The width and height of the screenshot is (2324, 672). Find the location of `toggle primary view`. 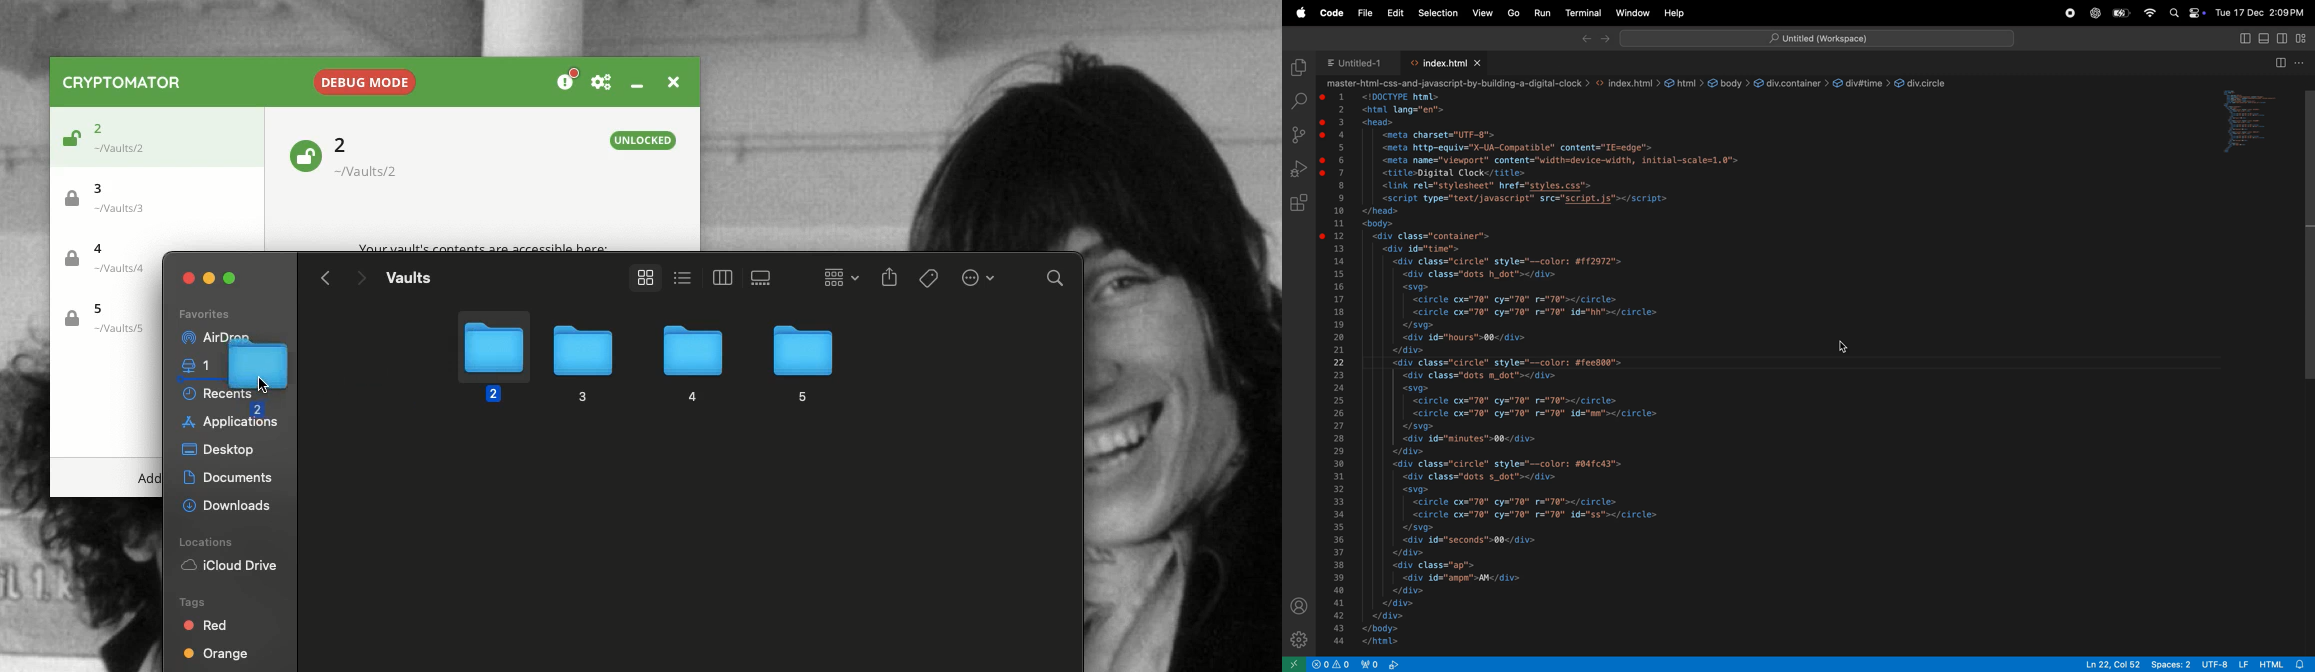

toggle primary view is located at coordinates (2304, 37).